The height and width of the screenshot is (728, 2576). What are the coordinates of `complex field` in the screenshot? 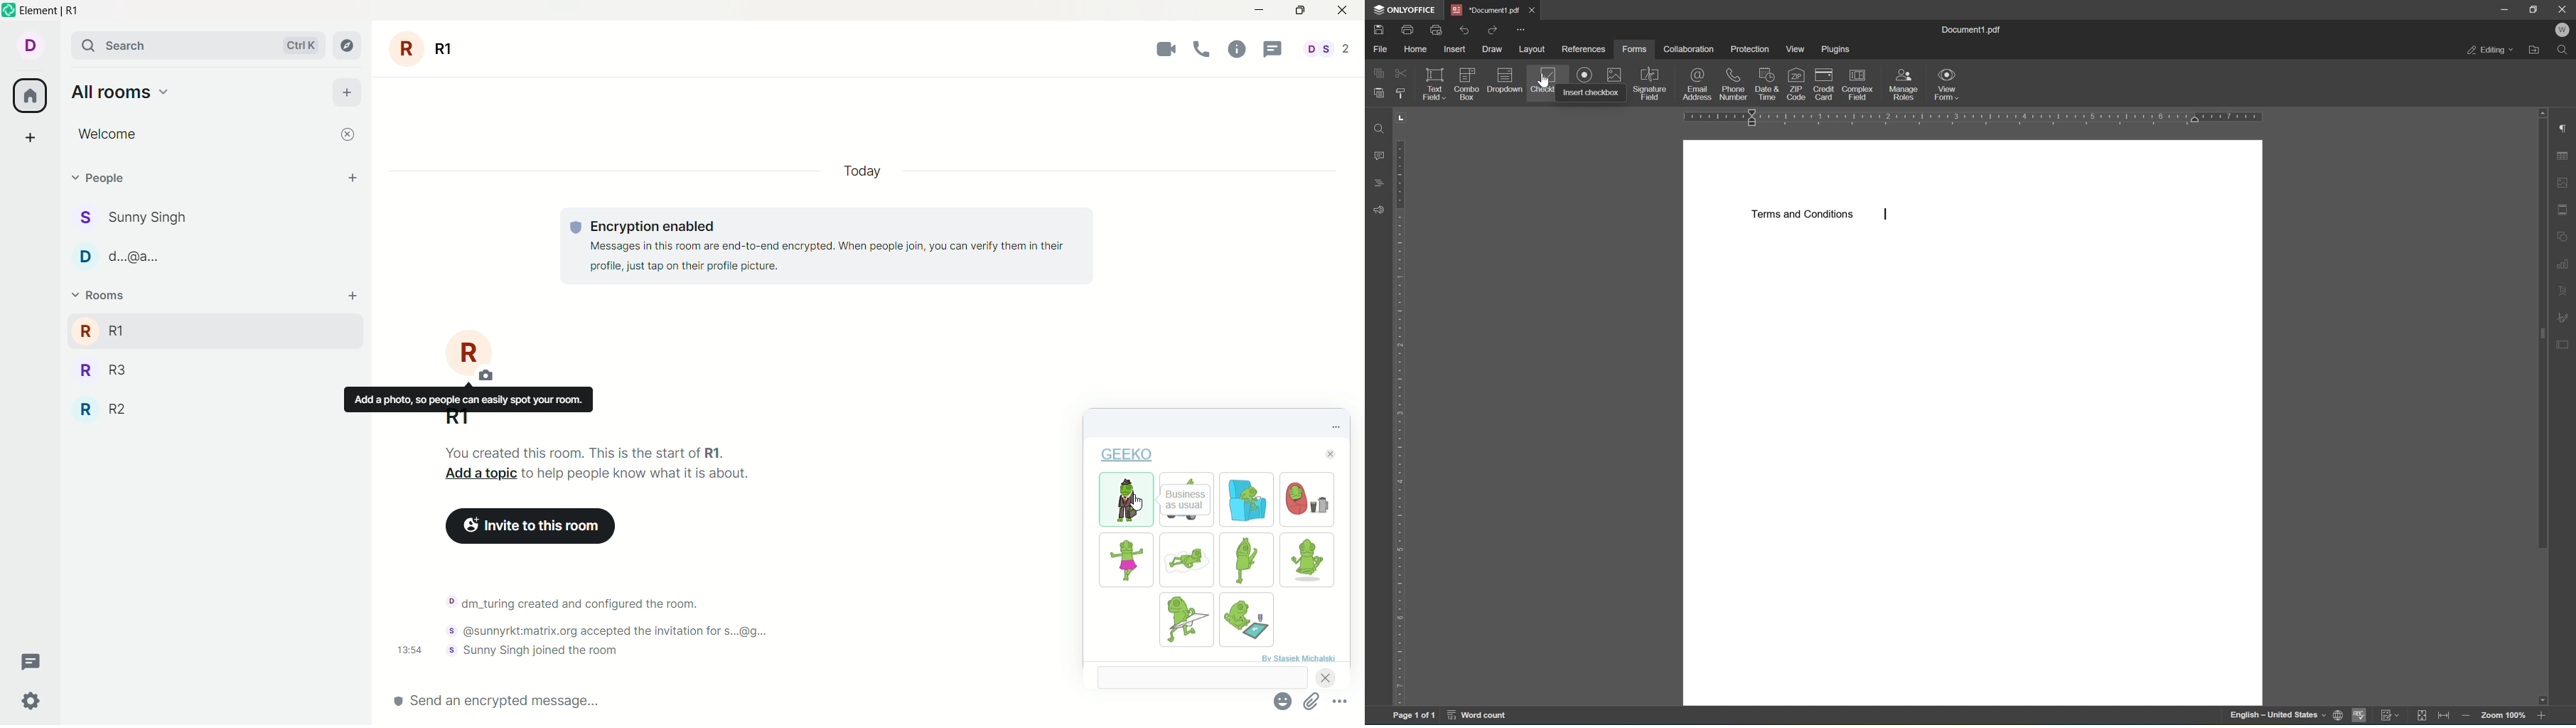 It's located at (1857, 83).